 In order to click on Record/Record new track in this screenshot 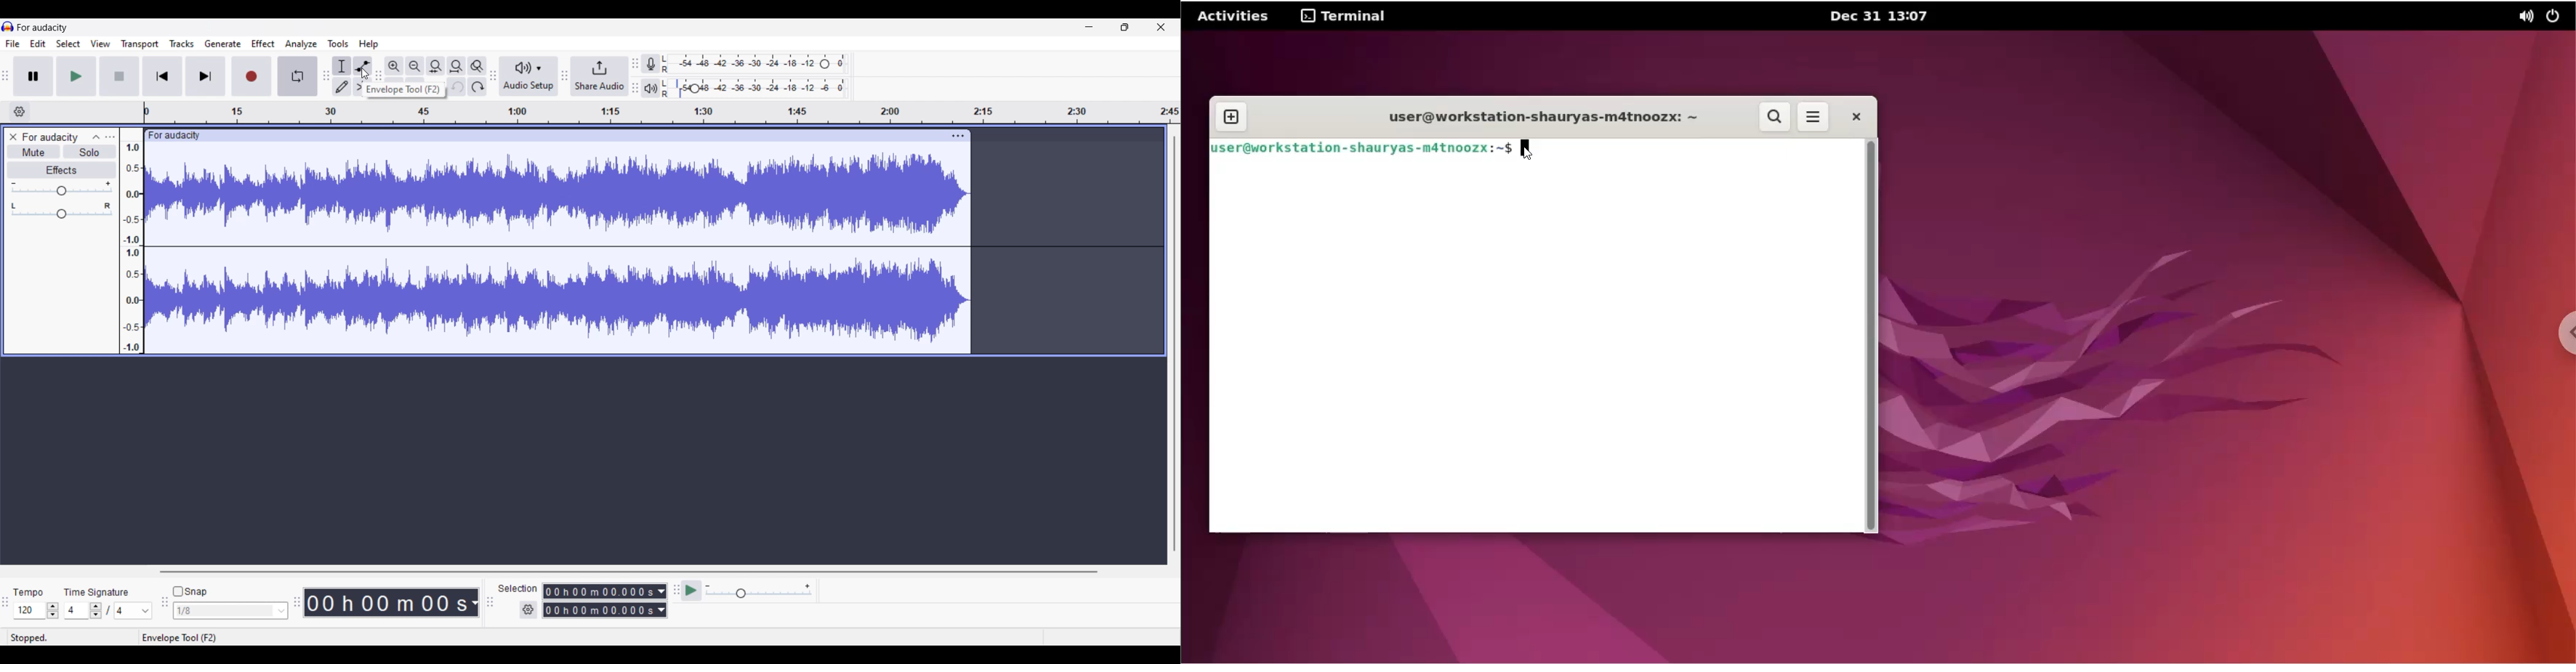, I will do `click(252, 76)`.